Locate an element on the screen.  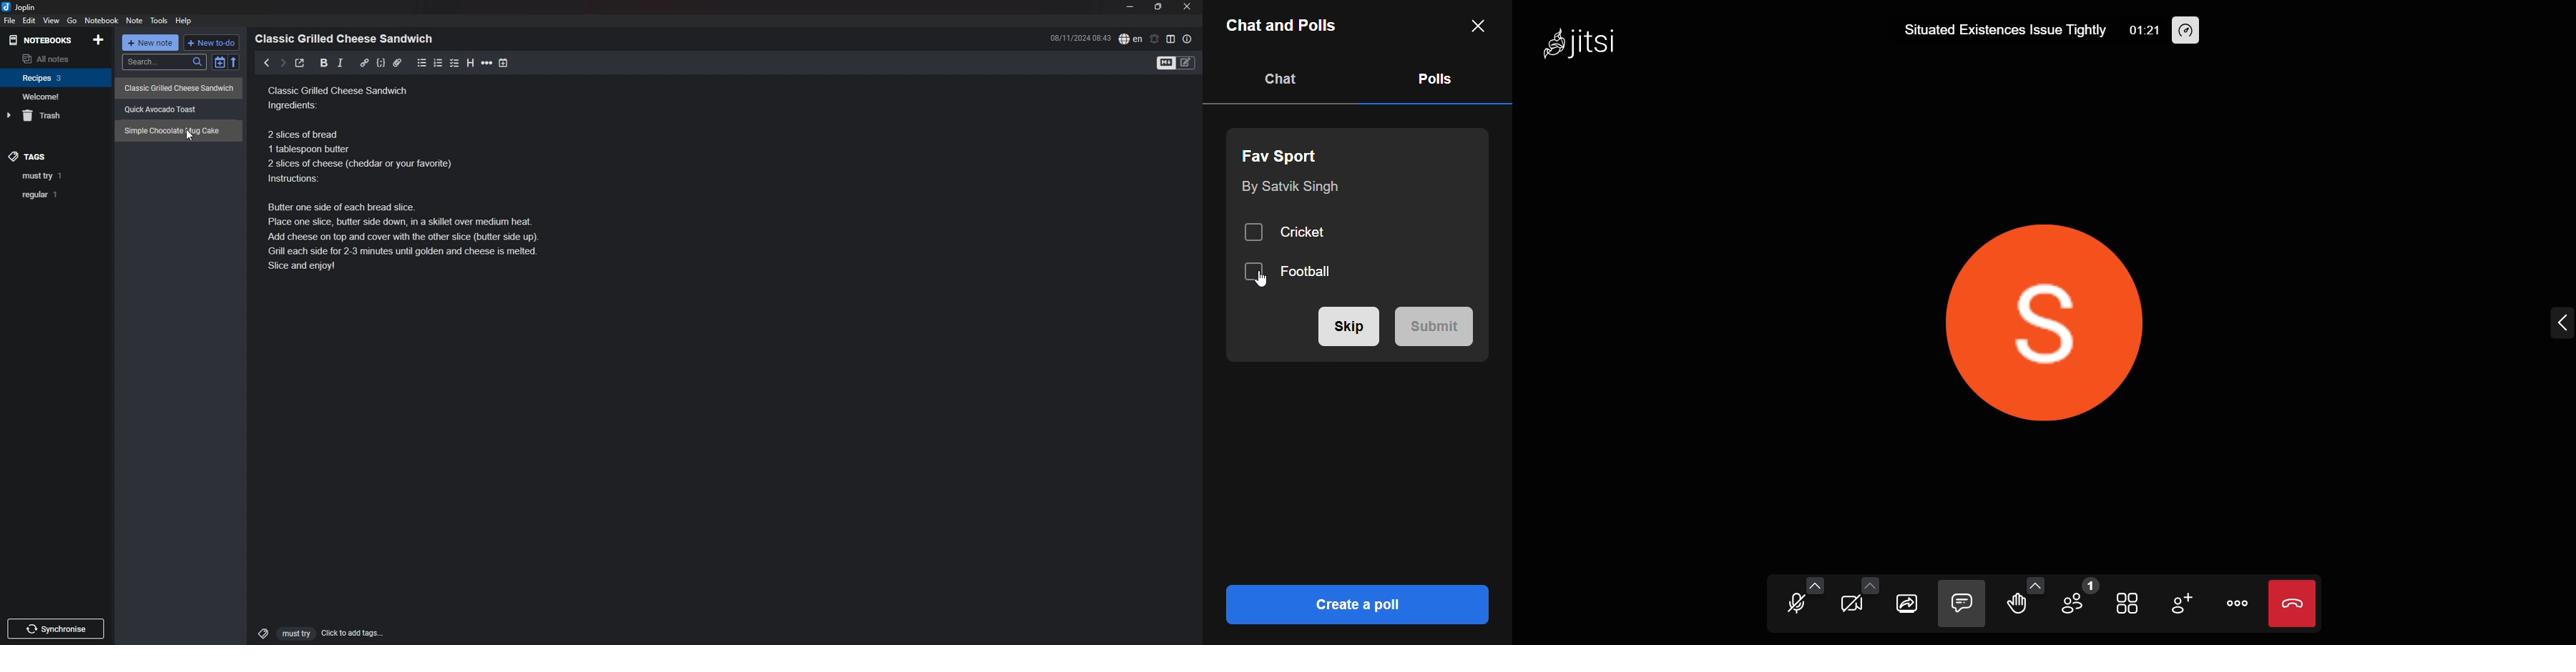
Classic Grilled Cheese Sandwich is located at coordinates (180, 87).